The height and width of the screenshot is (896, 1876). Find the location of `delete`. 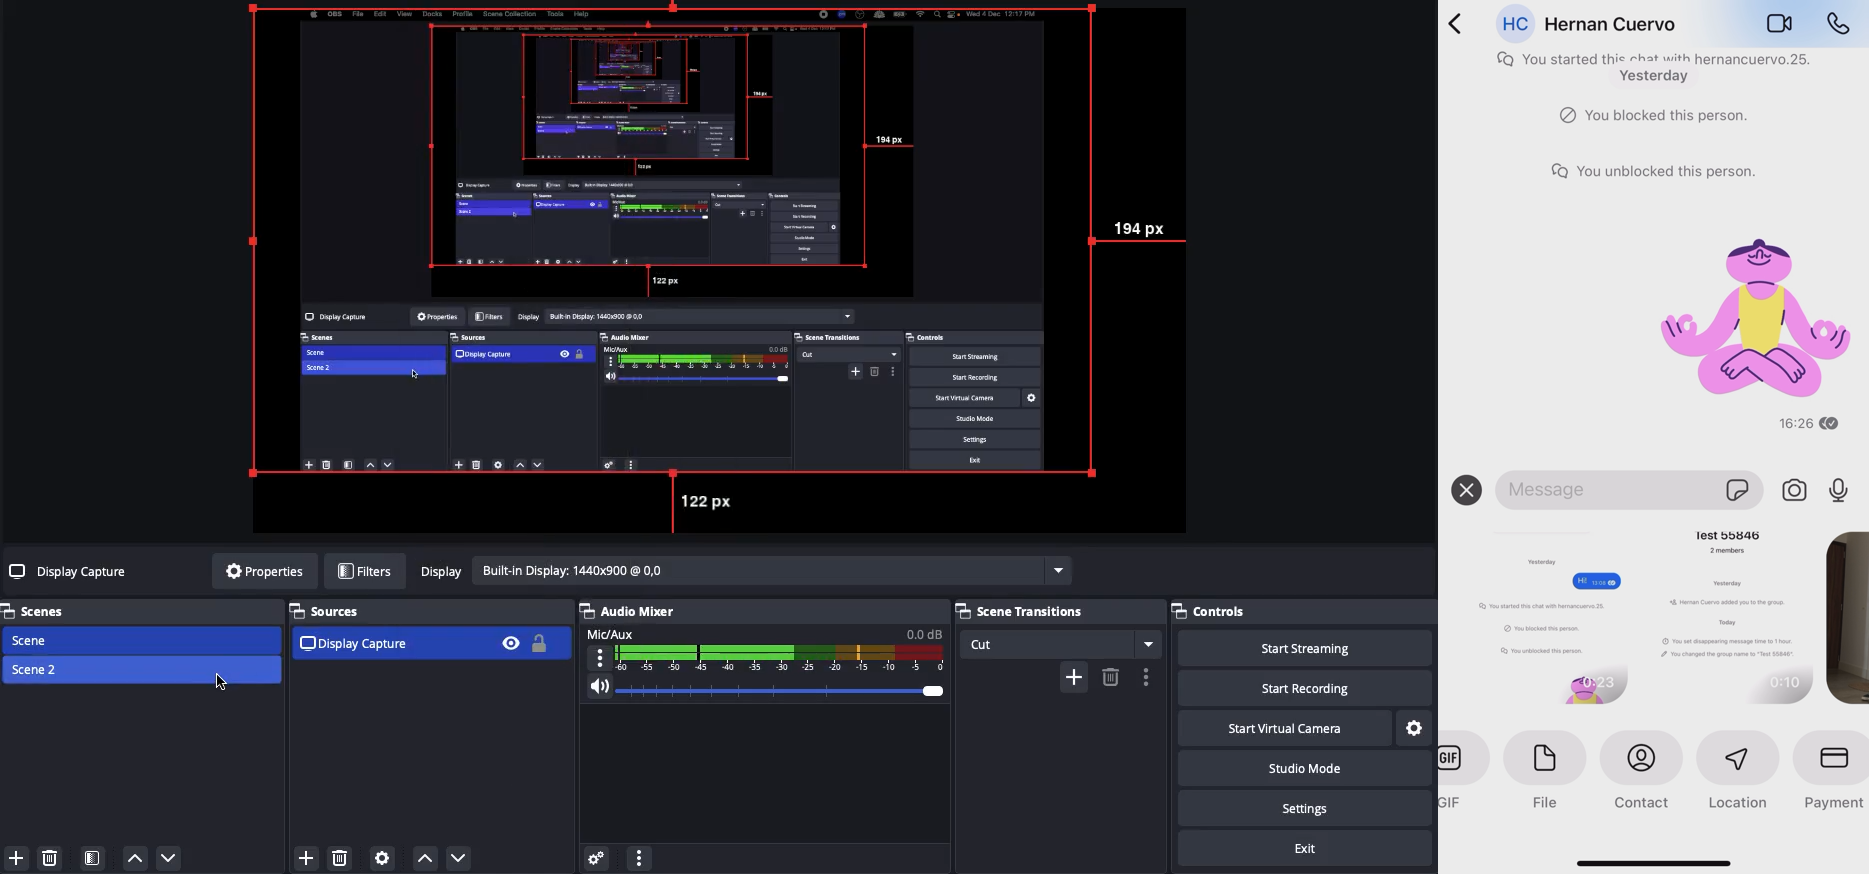

delete is located at coordinates (1110, 676).